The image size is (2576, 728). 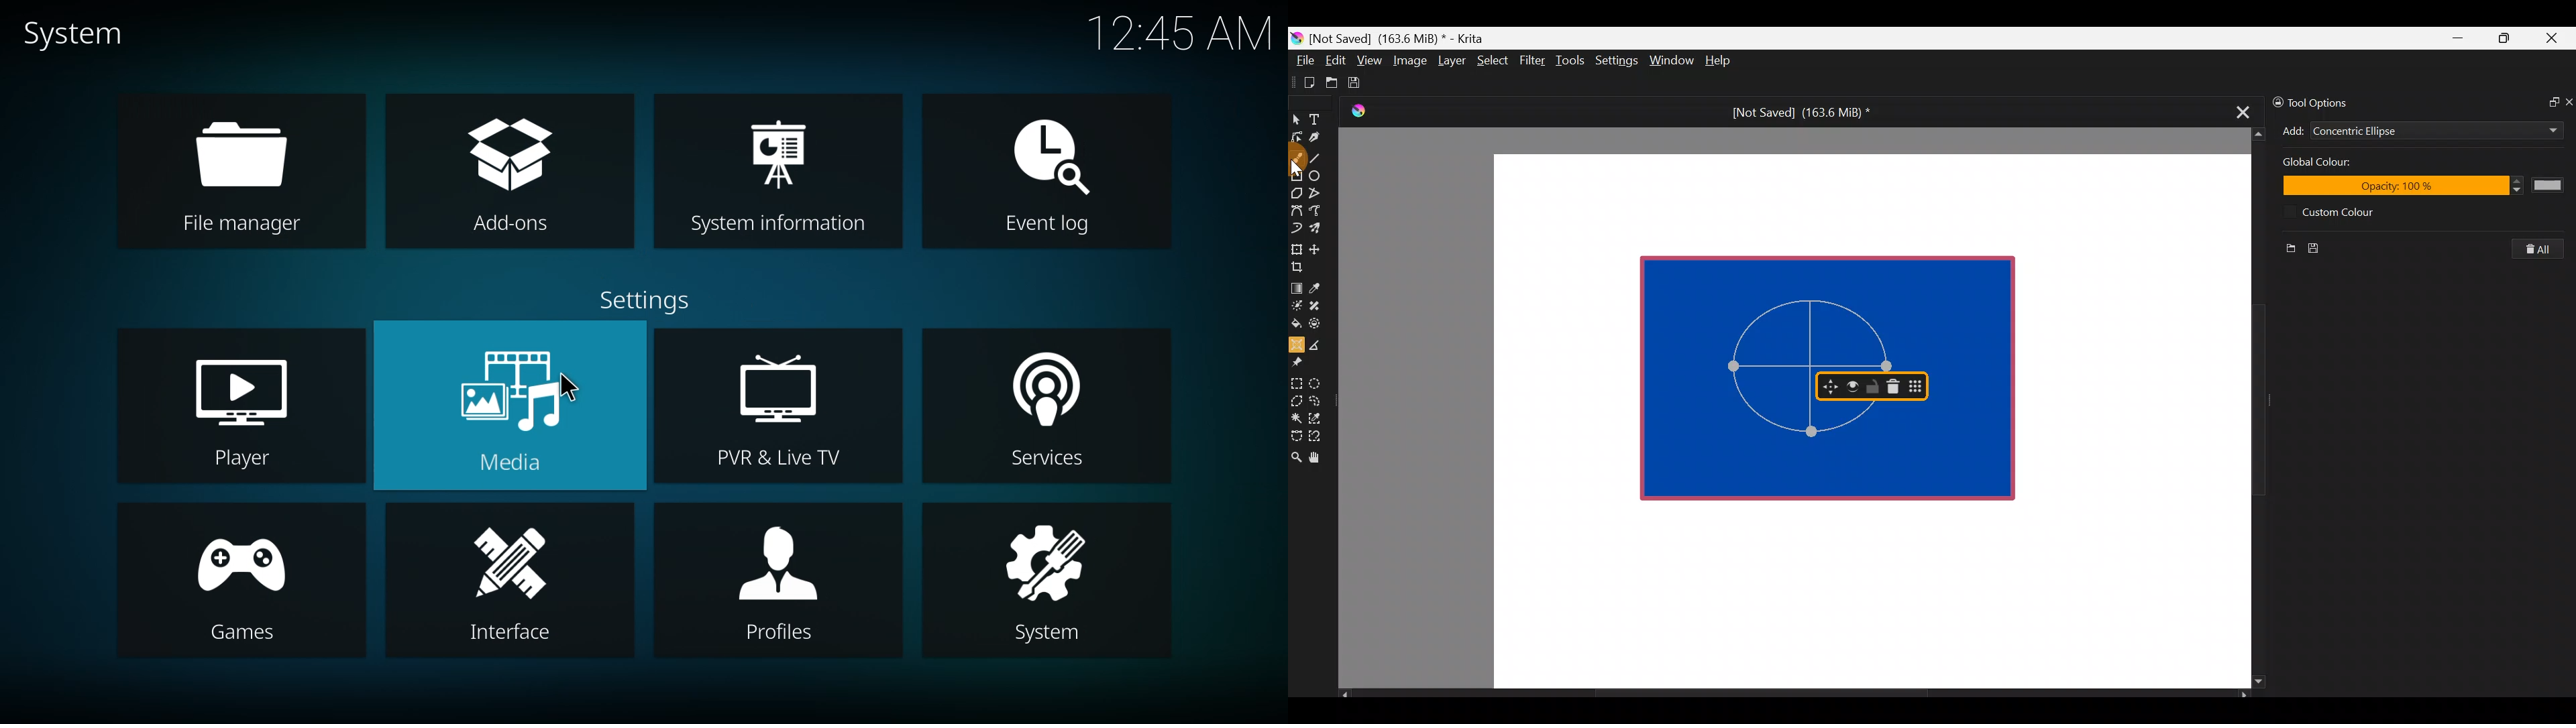 I want to click on settings, so click(x=646, y=302).